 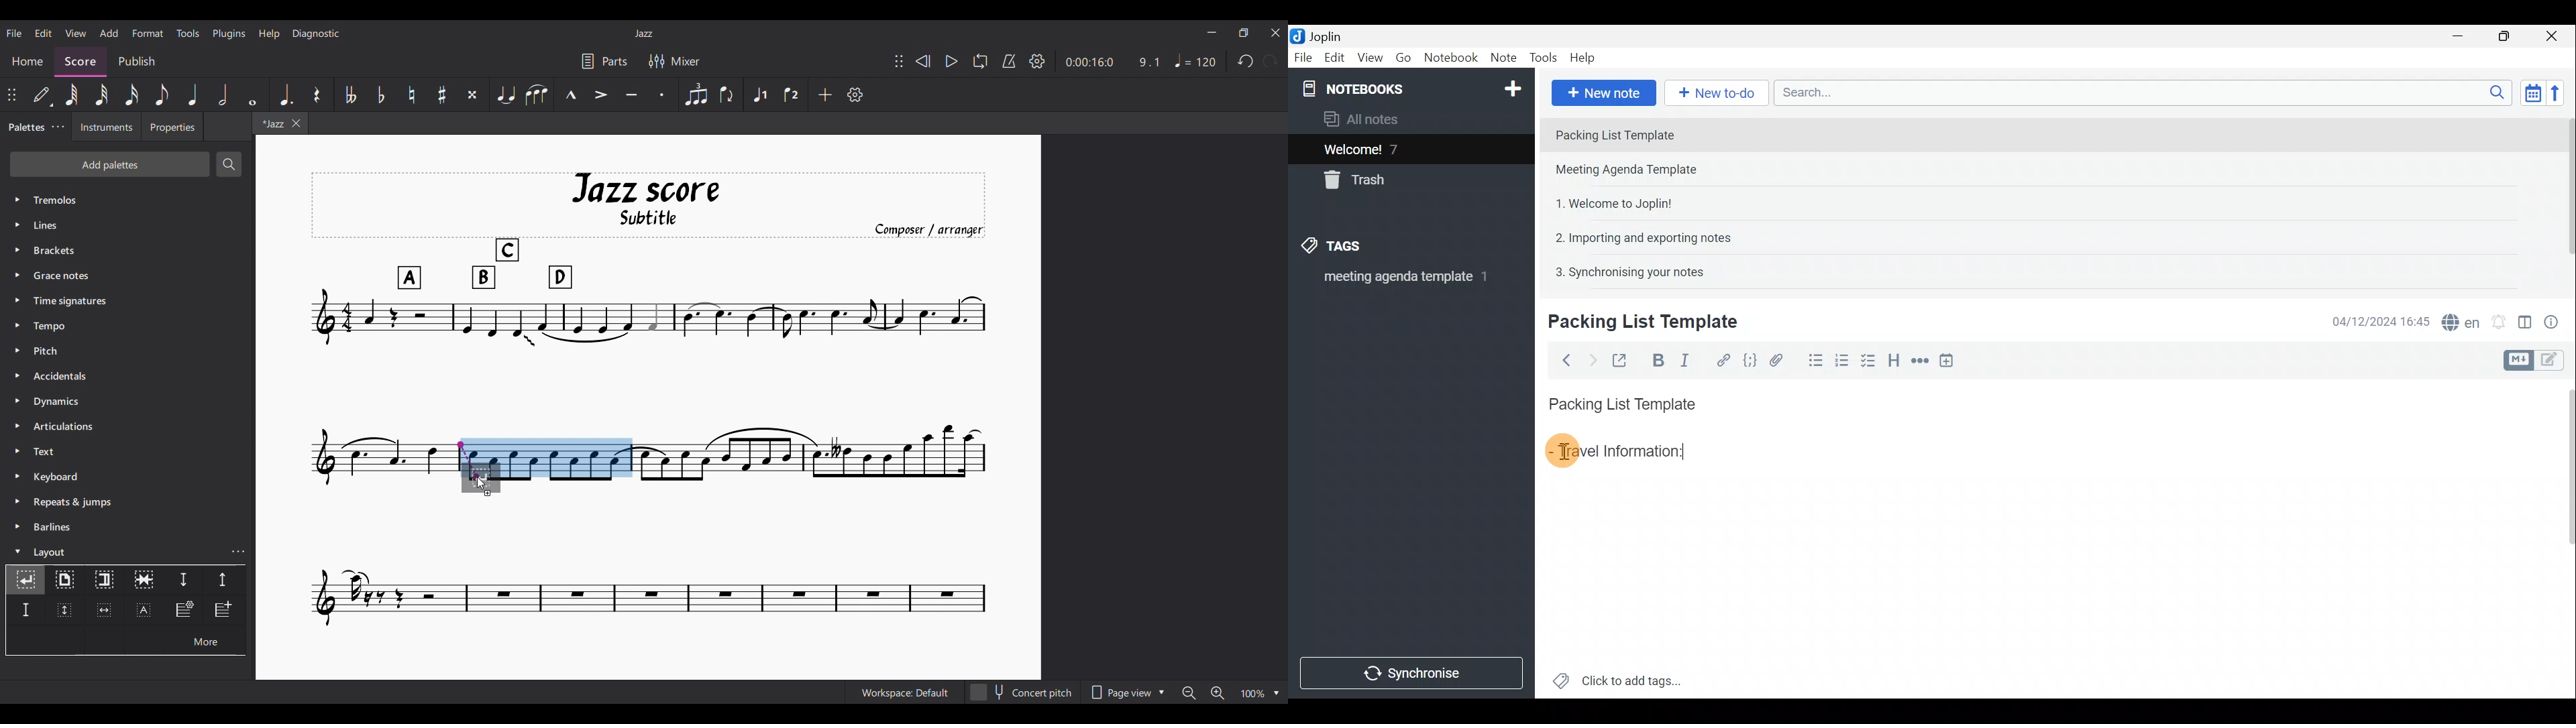 What do you see at coordinates (1951, 360) in the screenshot?
I see `Insert time` at bounding box center [1951, 360].